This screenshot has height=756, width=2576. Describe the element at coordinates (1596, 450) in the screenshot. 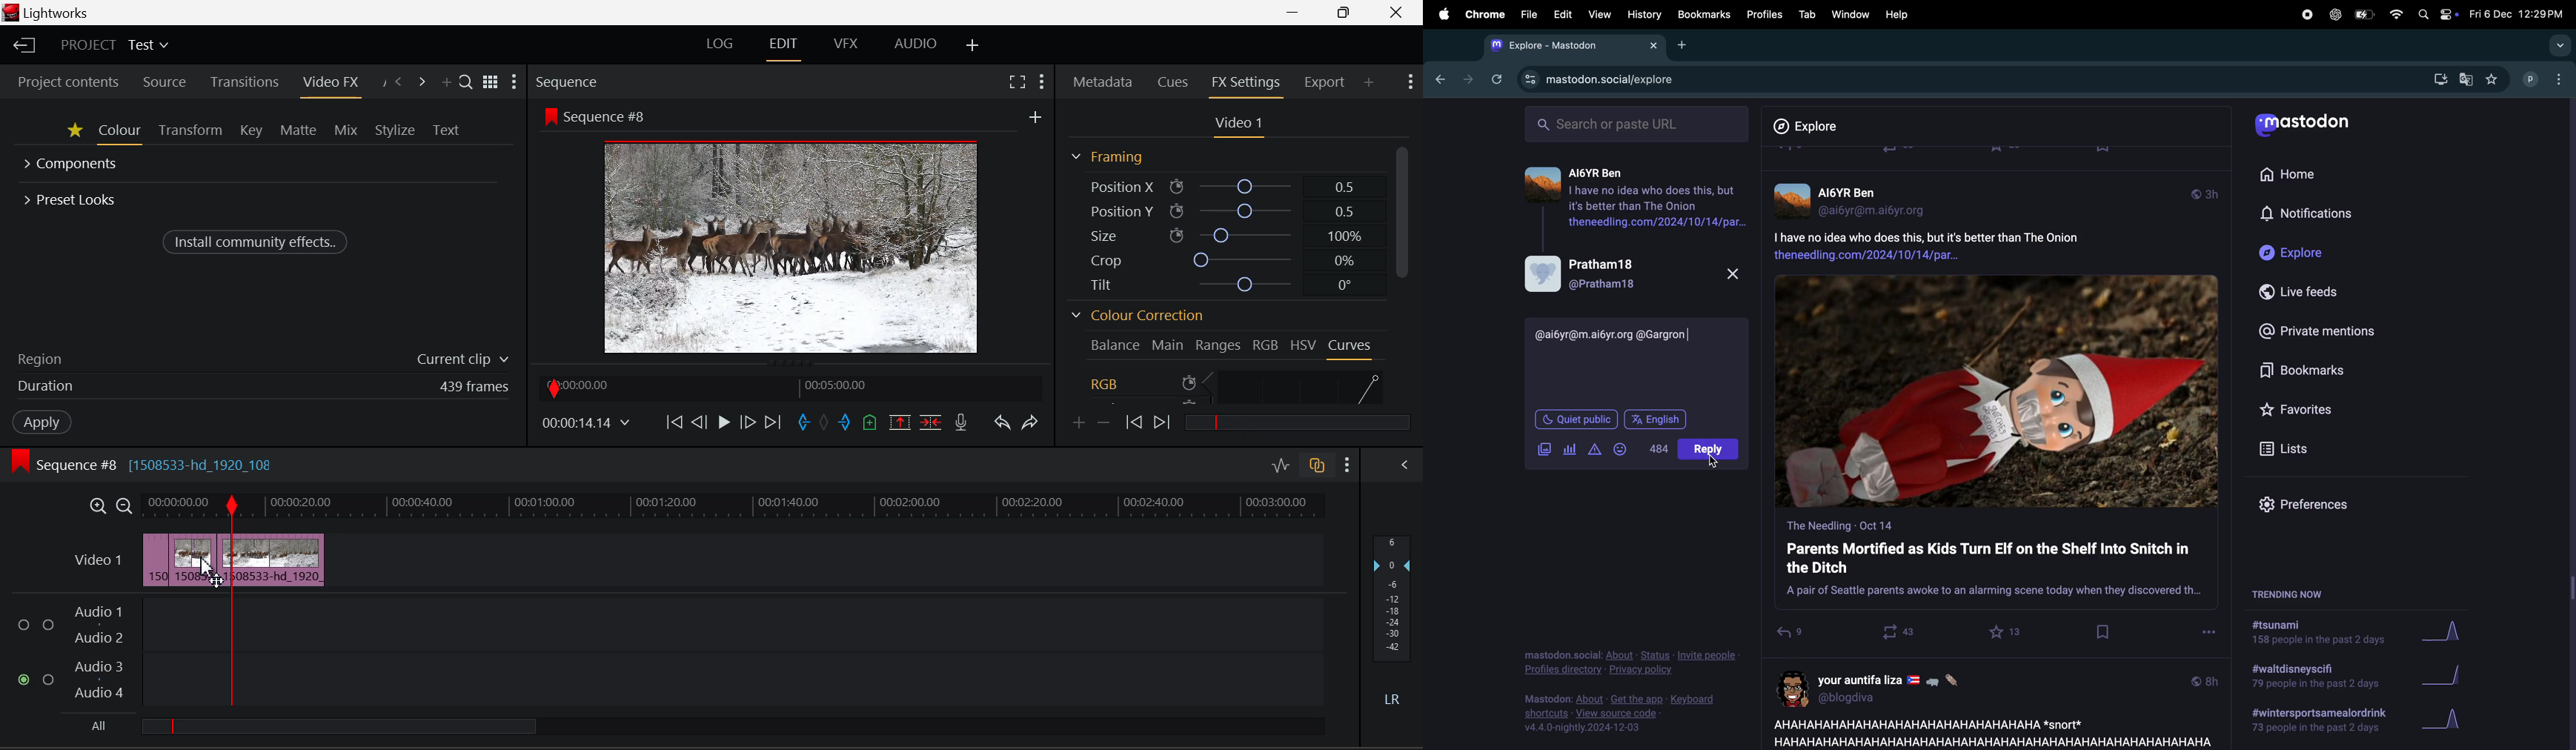

I see `add alert` at that location.